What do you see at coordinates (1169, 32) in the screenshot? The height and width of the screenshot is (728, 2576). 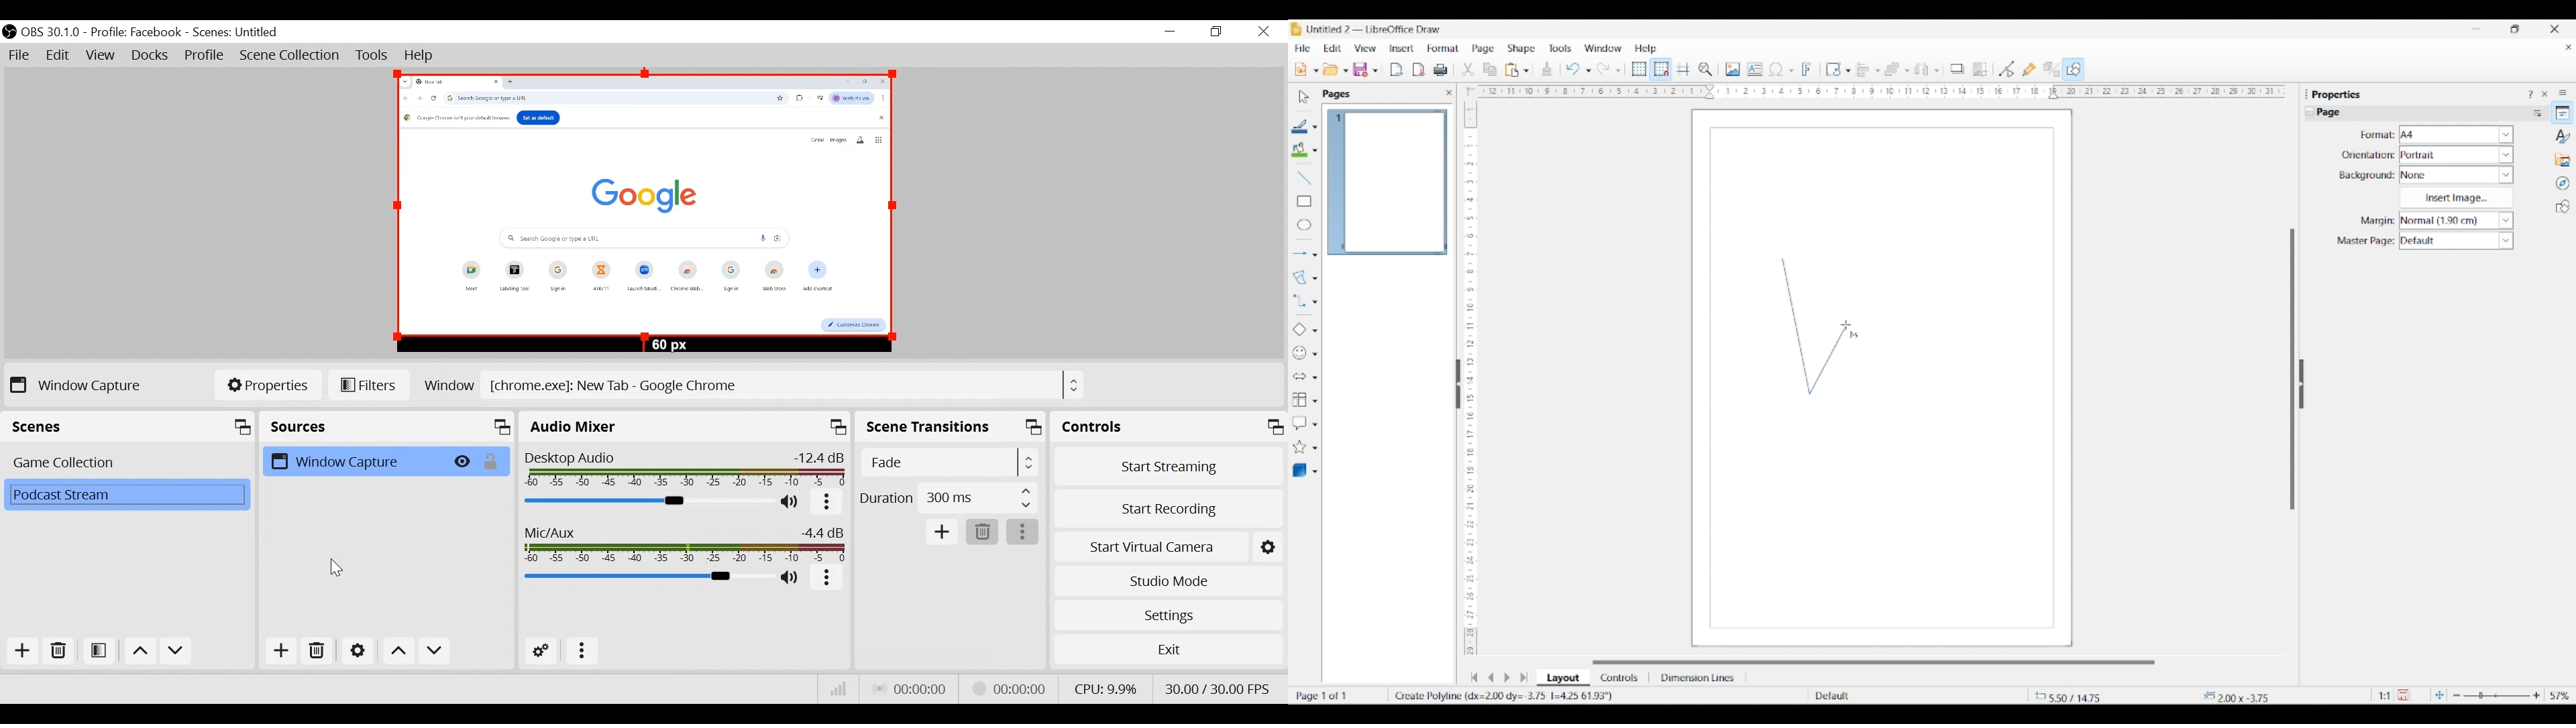 I see `minimize` at bounding box center [1169, 32].